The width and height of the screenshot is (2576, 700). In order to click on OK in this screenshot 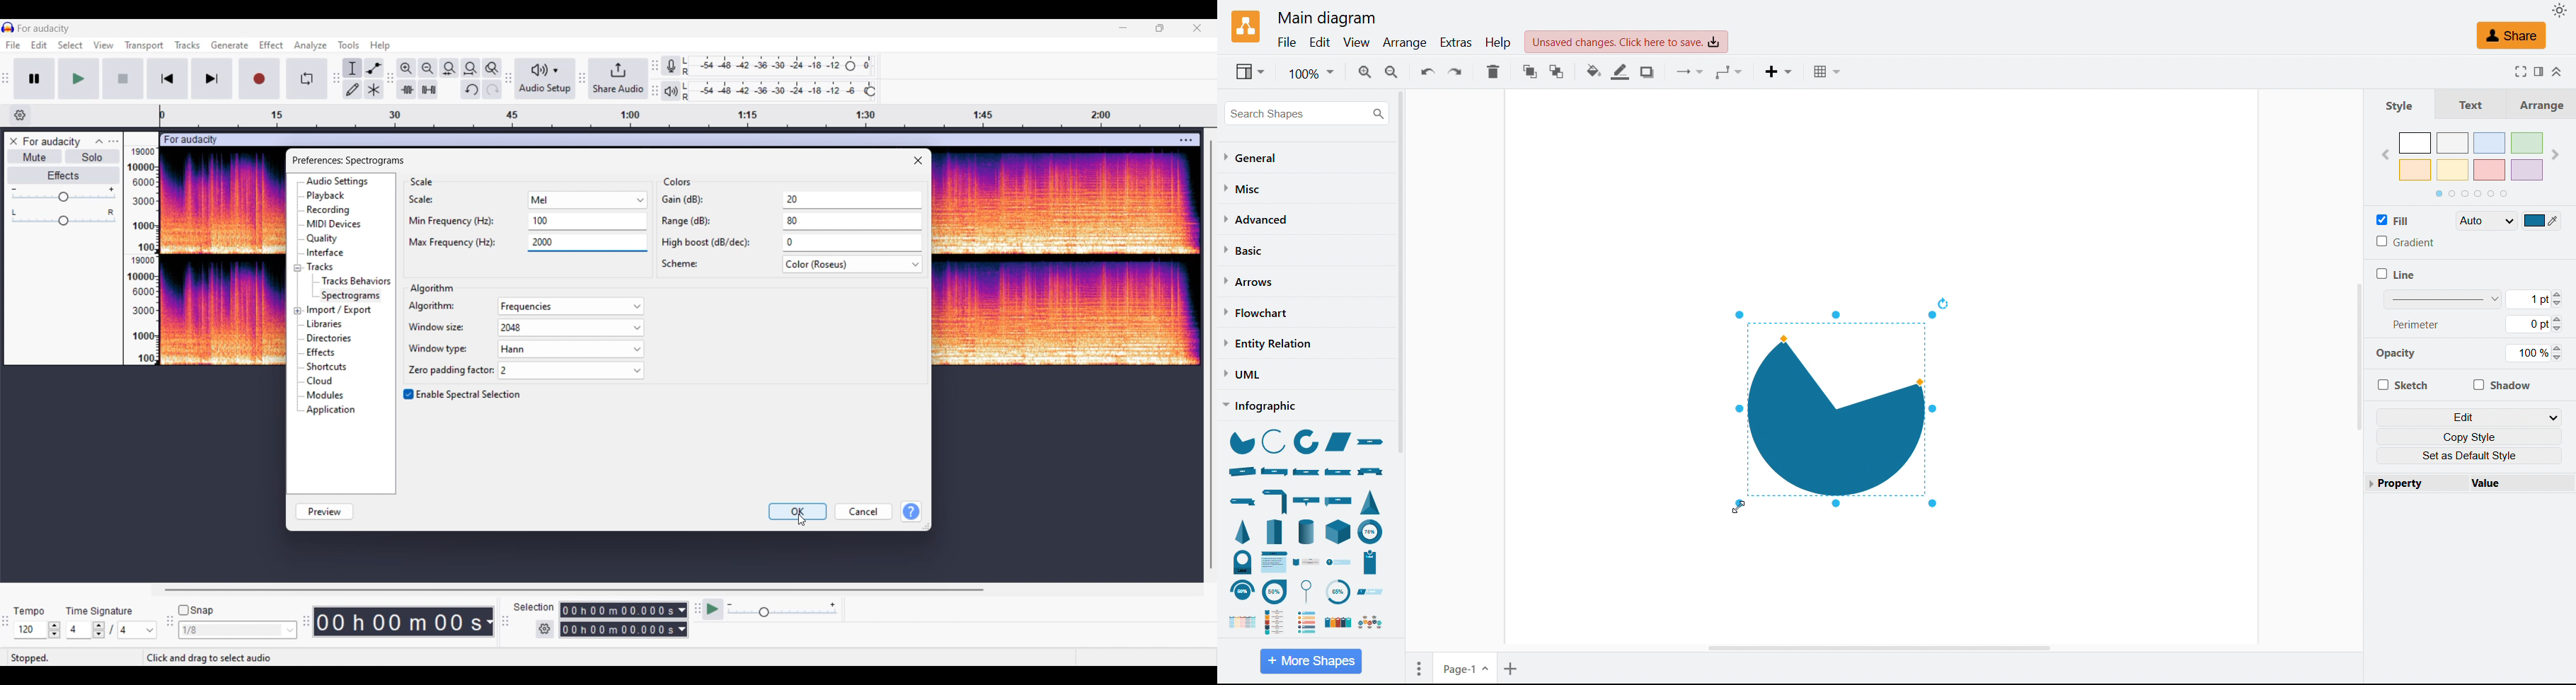, I will do `click(798, 511)`.